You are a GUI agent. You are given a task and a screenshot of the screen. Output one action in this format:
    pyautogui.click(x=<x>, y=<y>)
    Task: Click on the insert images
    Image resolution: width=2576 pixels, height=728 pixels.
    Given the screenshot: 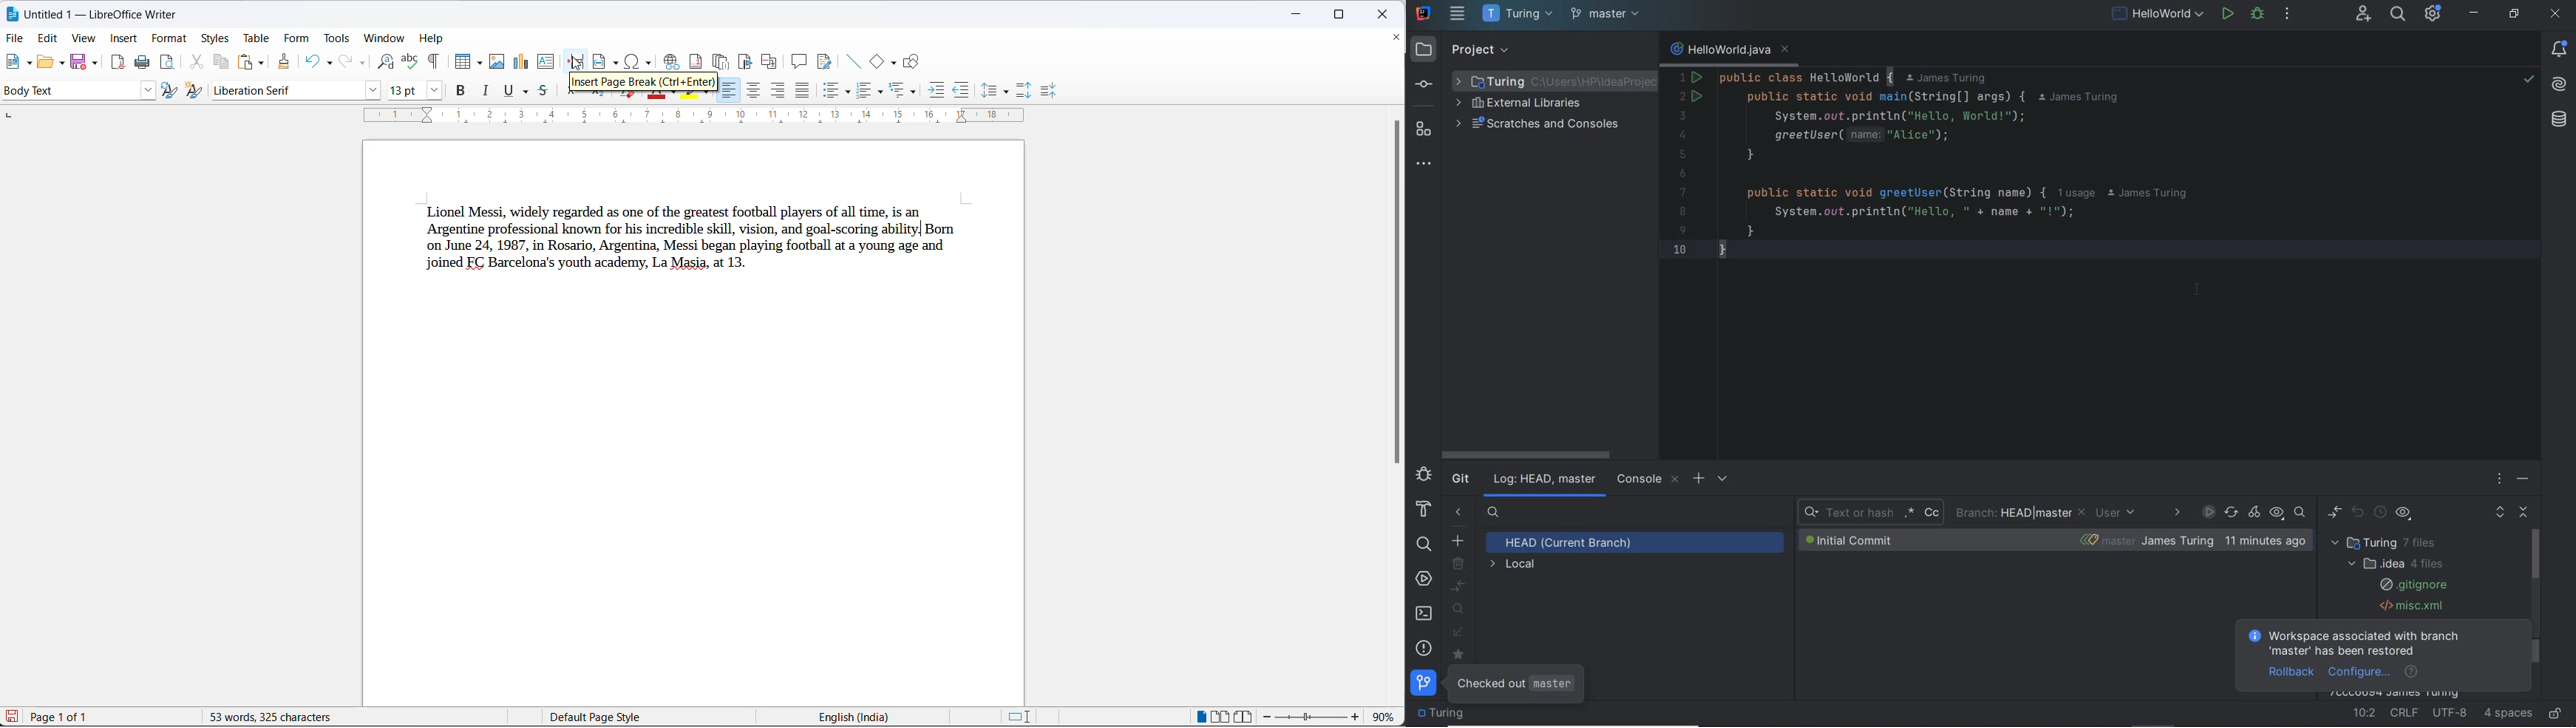 What is the action you would take?
    pyautogui.click(x=497, y=62)
    